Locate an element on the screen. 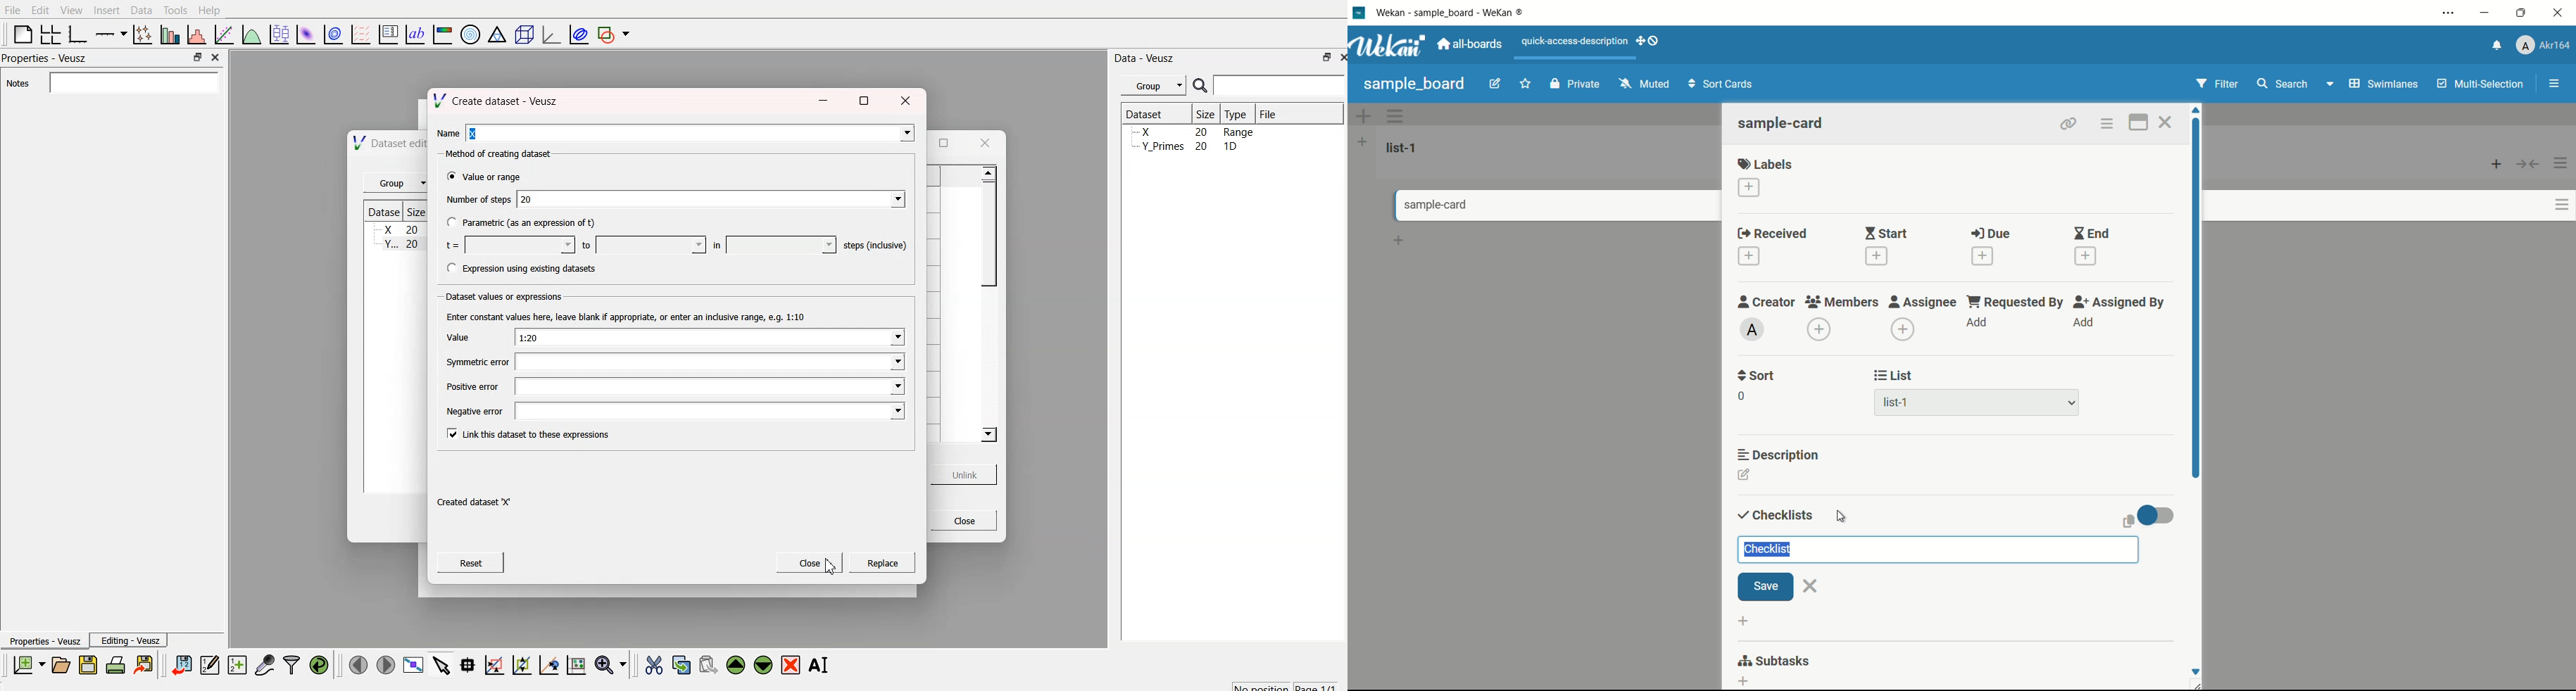 The width and height of the screenshot is (2576, 700). card name is located at coordinates (1428, 205).